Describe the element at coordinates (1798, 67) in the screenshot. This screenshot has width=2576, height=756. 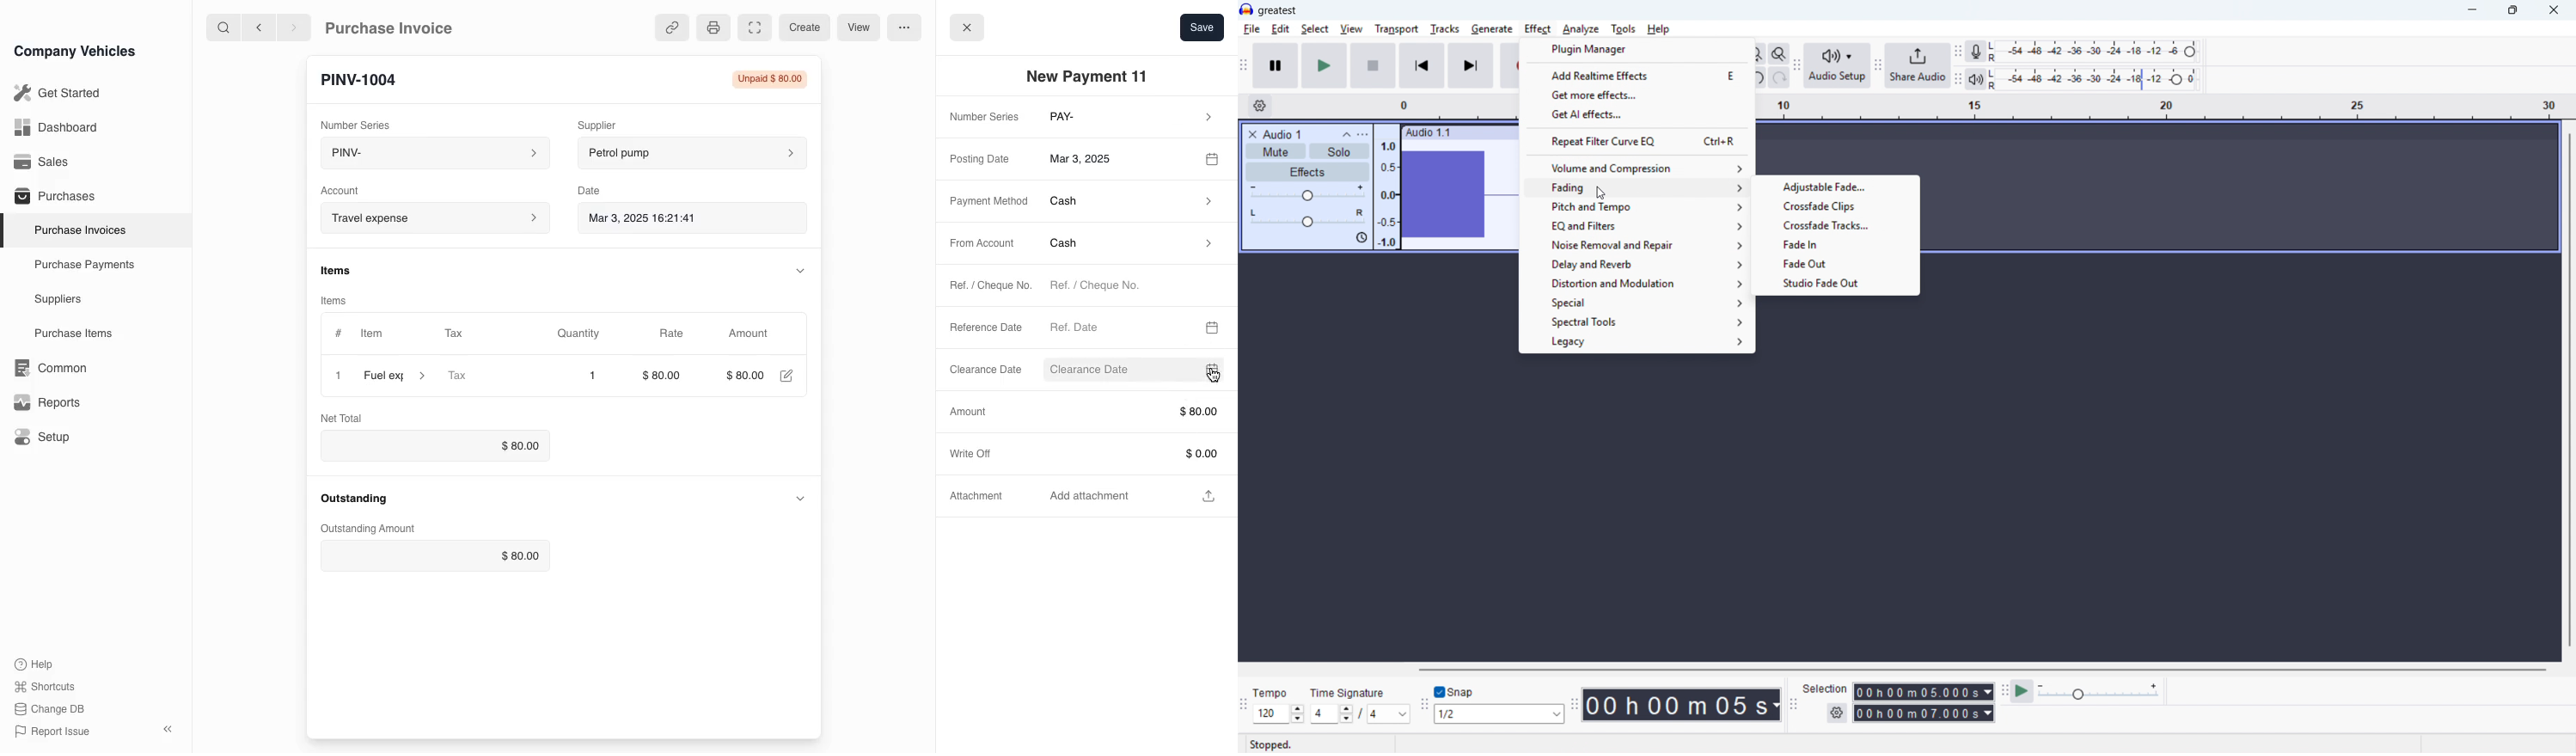
I see `Audio setup toolbar ` at that location.